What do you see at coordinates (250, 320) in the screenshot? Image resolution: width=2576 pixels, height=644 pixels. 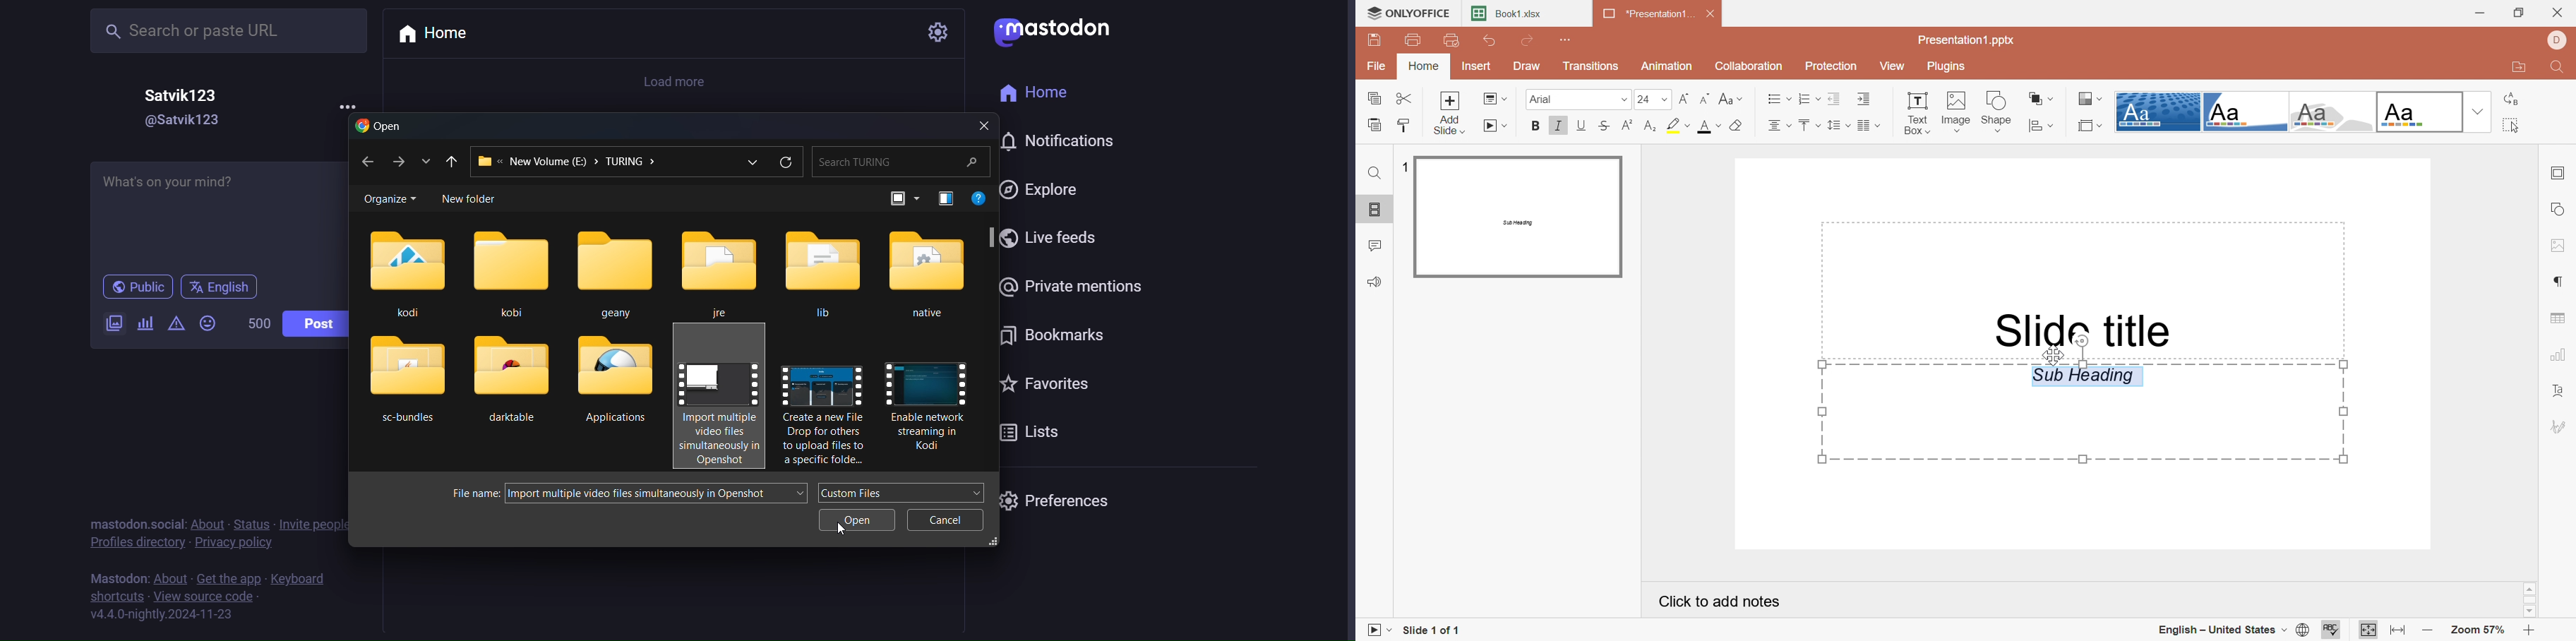 I see `500` at bounding box center [250, 320].